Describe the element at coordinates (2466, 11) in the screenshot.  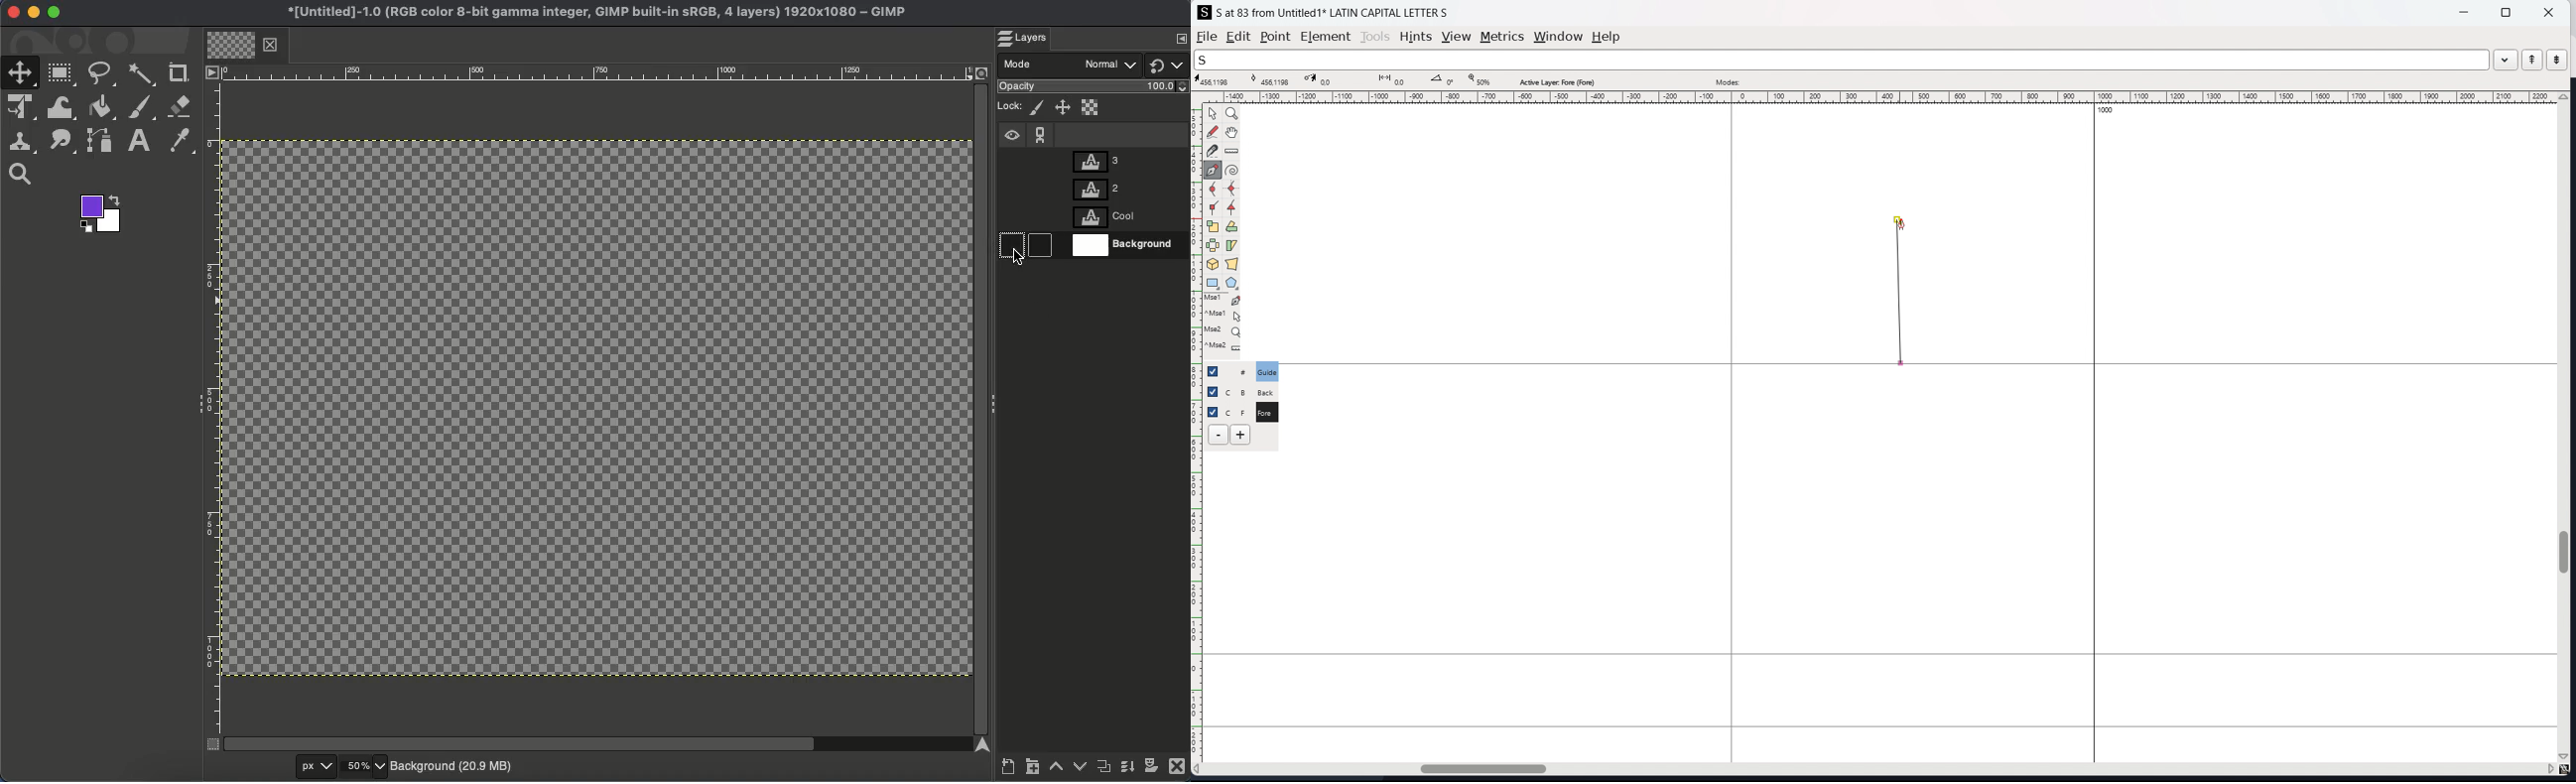
I see `minimize` at that location.